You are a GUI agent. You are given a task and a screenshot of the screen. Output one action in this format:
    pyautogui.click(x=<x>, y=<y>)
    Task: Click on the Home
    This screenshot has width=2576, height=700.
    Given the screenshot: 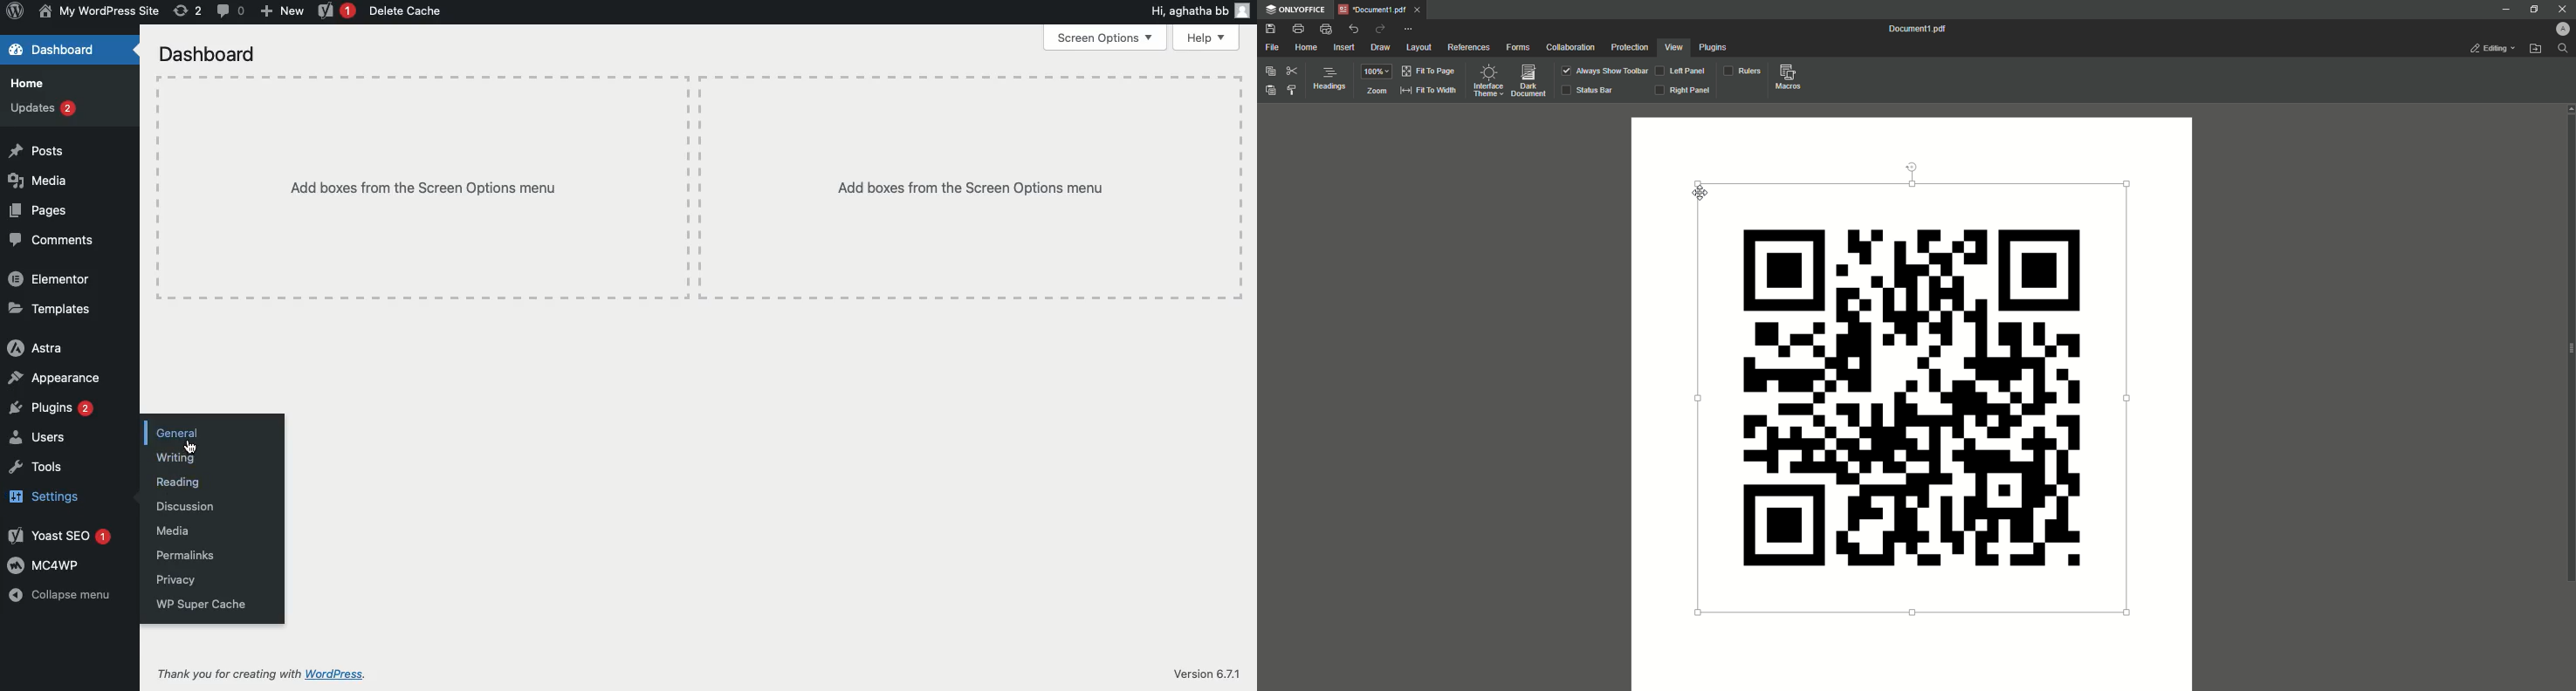 What is the action you would take?
    pyautogui.click(x=1309, y=47)
    